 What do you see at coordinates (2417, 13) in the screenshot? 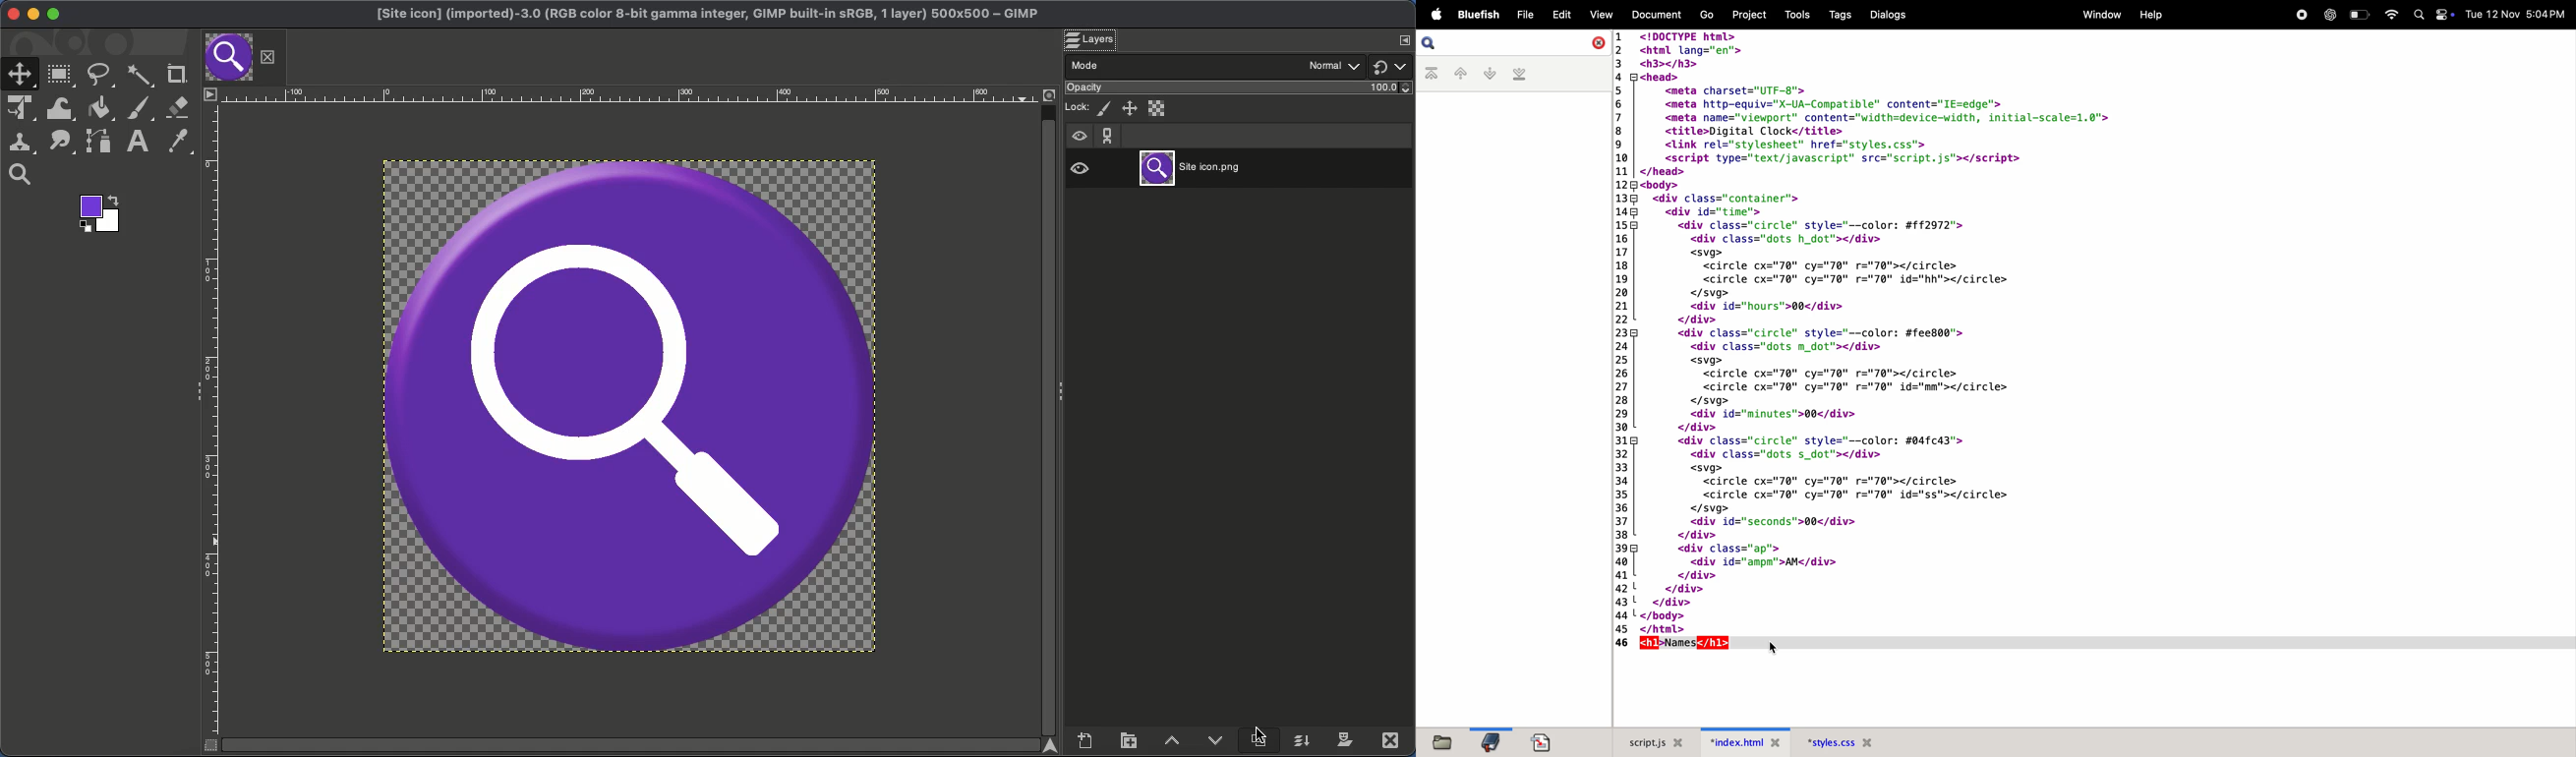
I see `Search` at bounding box center [2417, 13].